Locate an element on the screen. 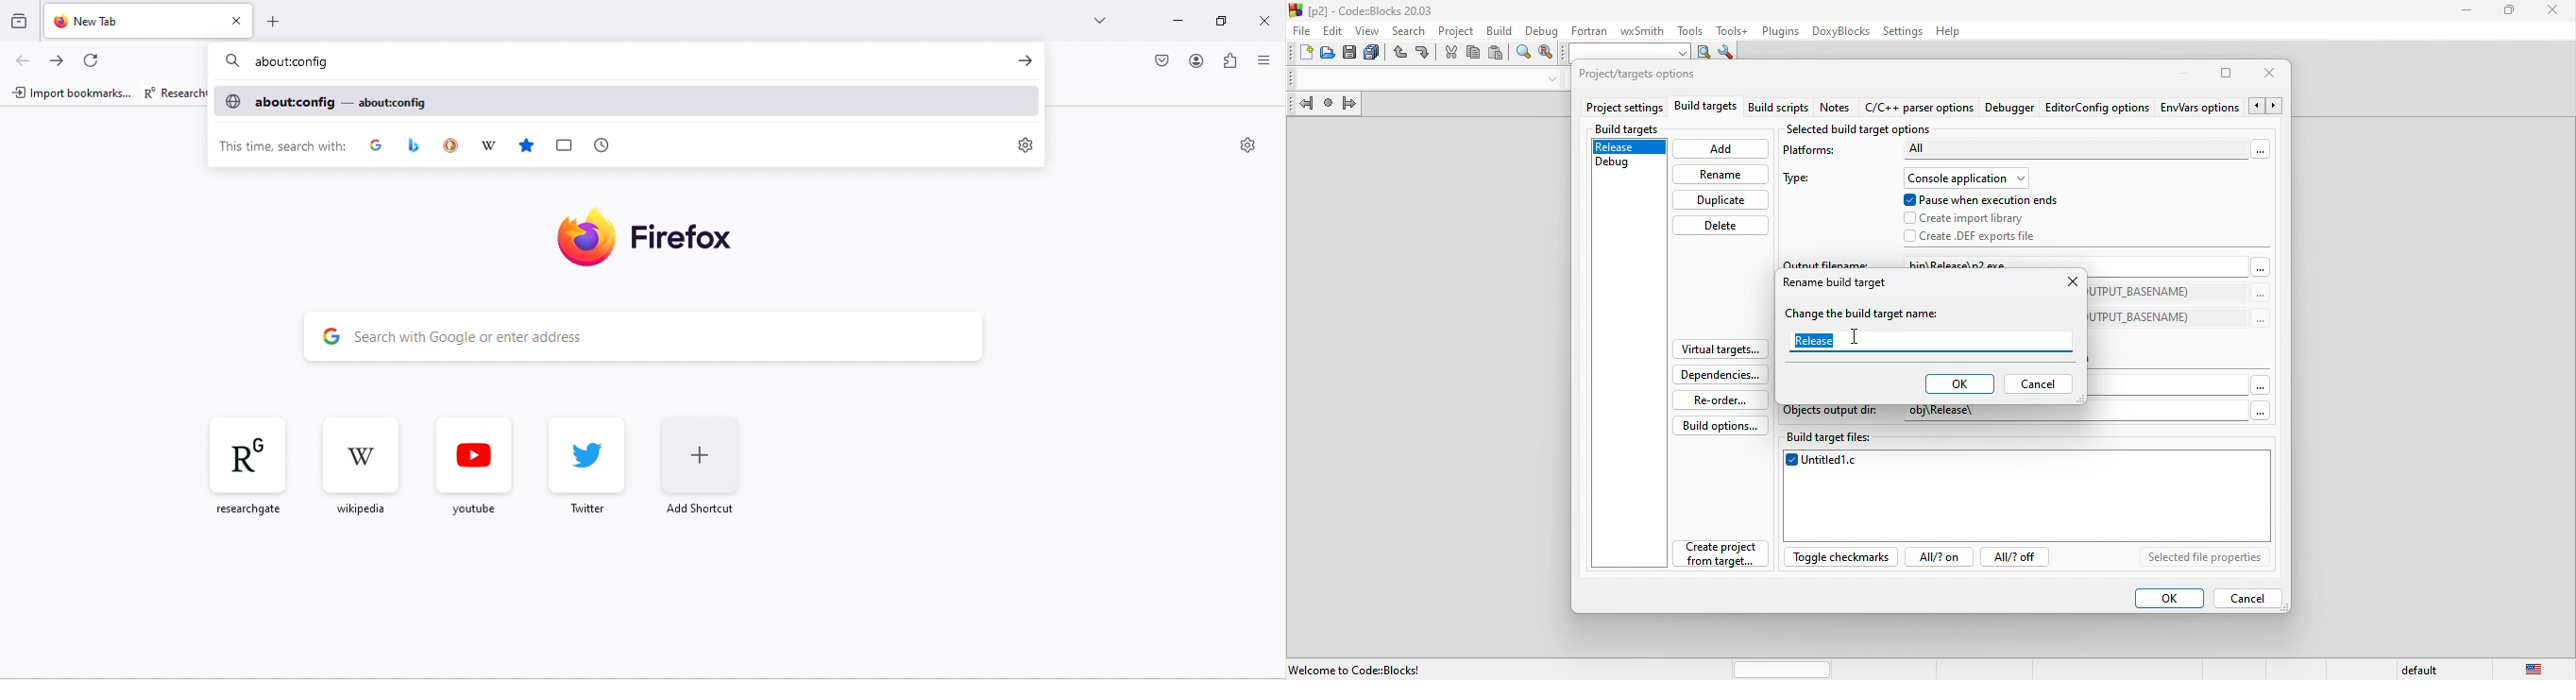  add shortcut is located at coordinates (703, 465).